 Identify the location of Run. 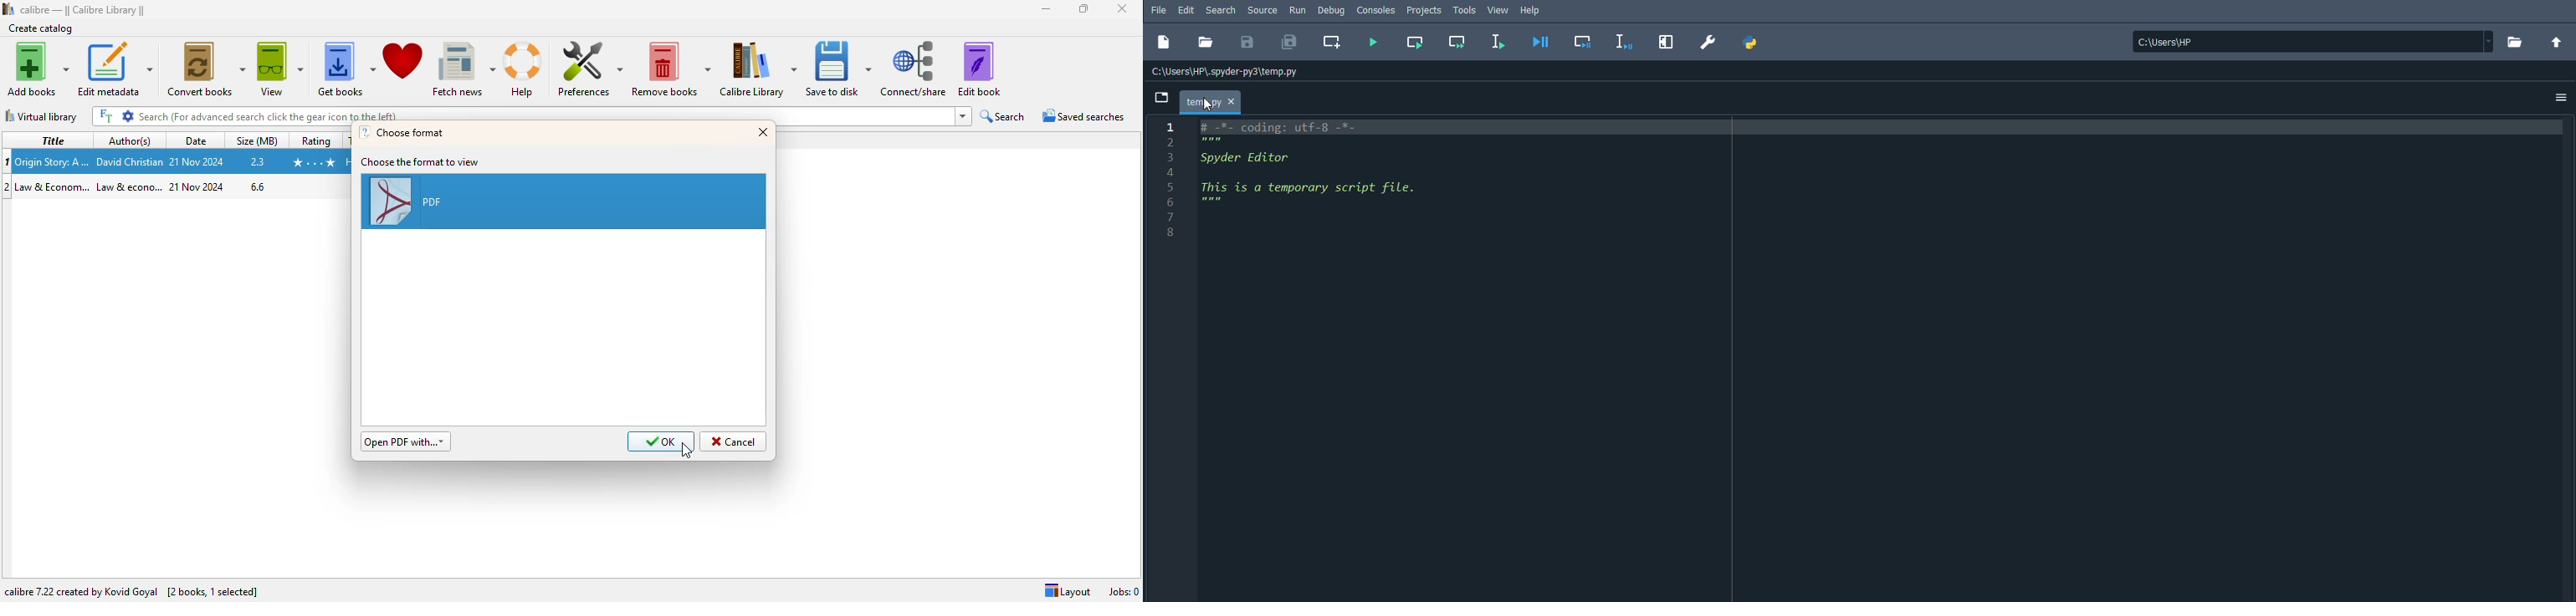
(1298, 10).